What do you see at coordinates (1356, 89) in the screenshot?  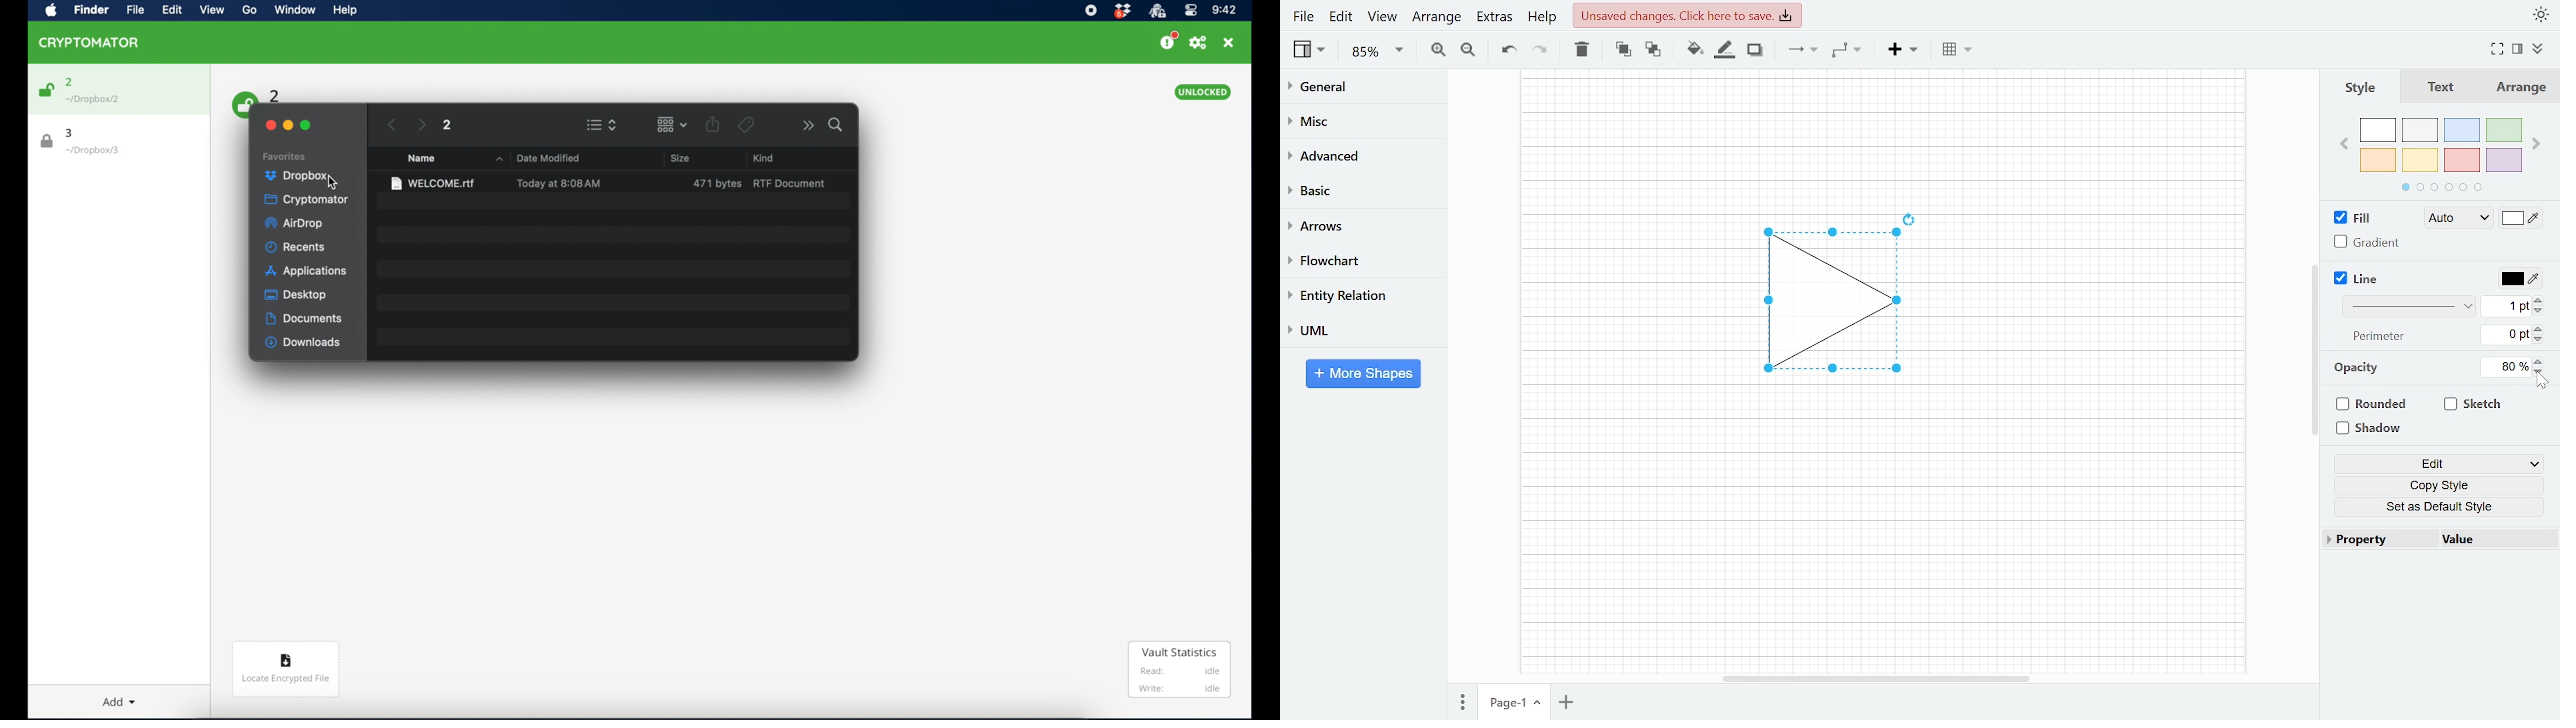 I see `General` at bounding box center [1356, 89].